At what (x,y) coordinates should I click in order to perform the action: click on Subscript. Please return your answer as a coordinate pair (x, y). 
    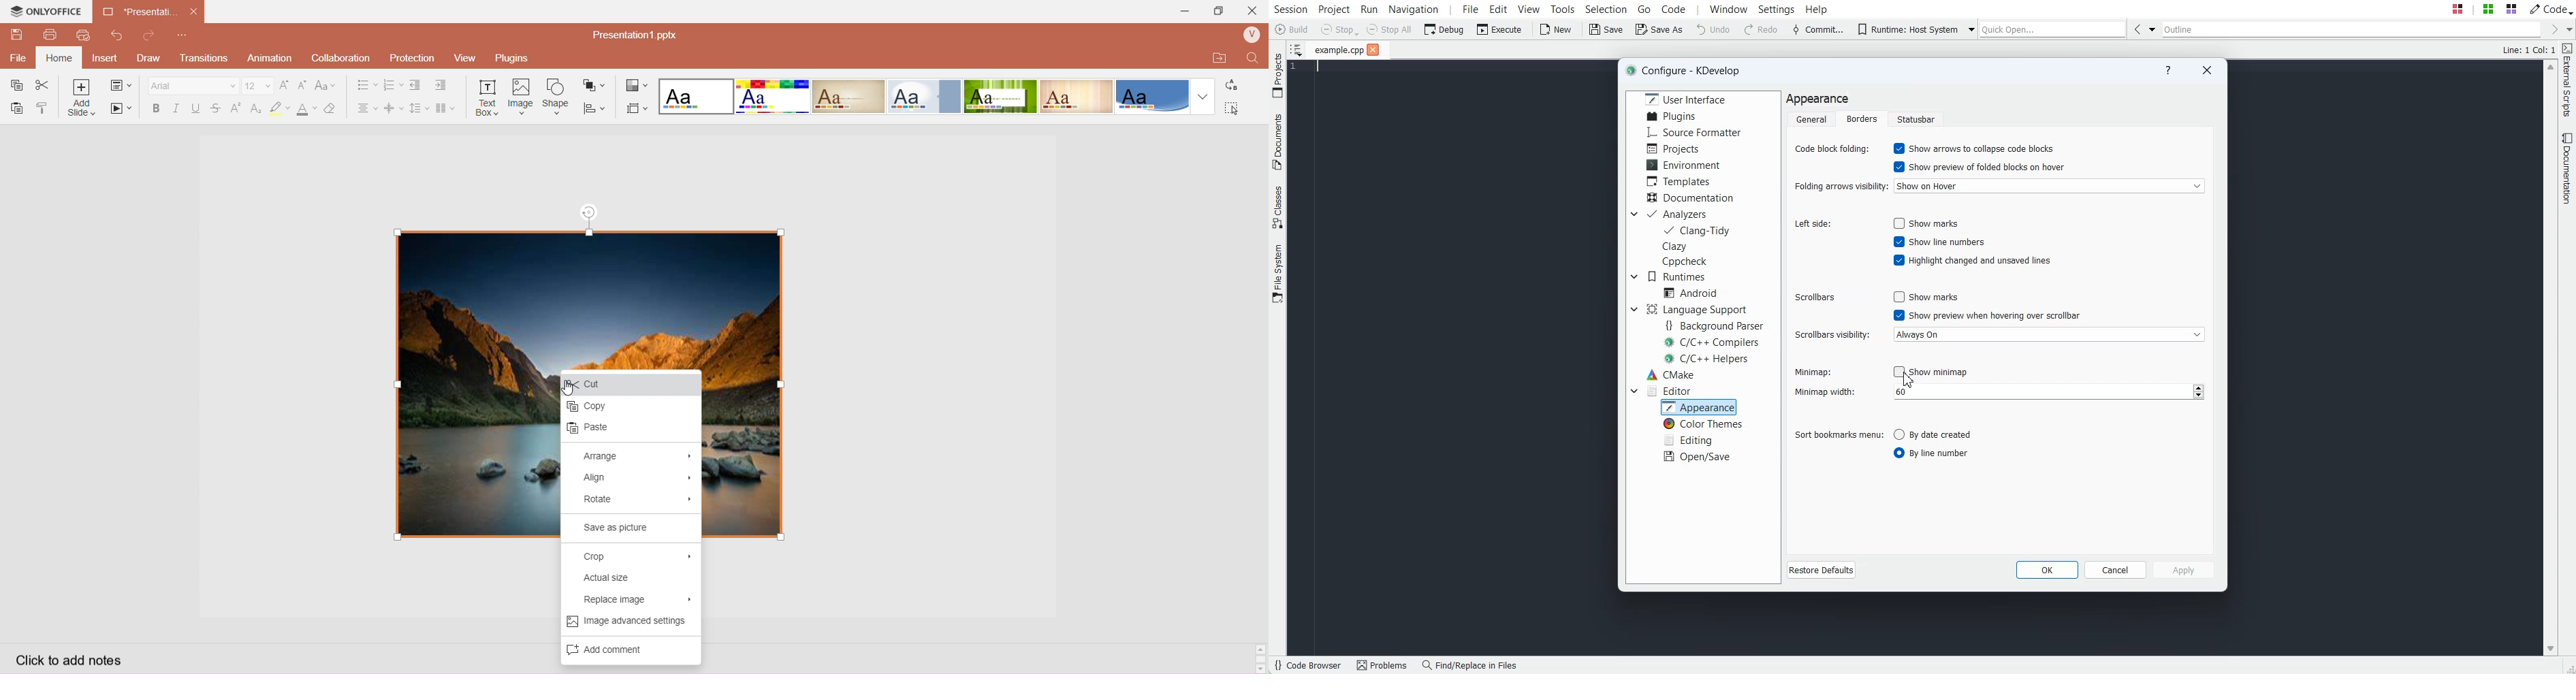
    Looking at the image, I should click on (257, 109).